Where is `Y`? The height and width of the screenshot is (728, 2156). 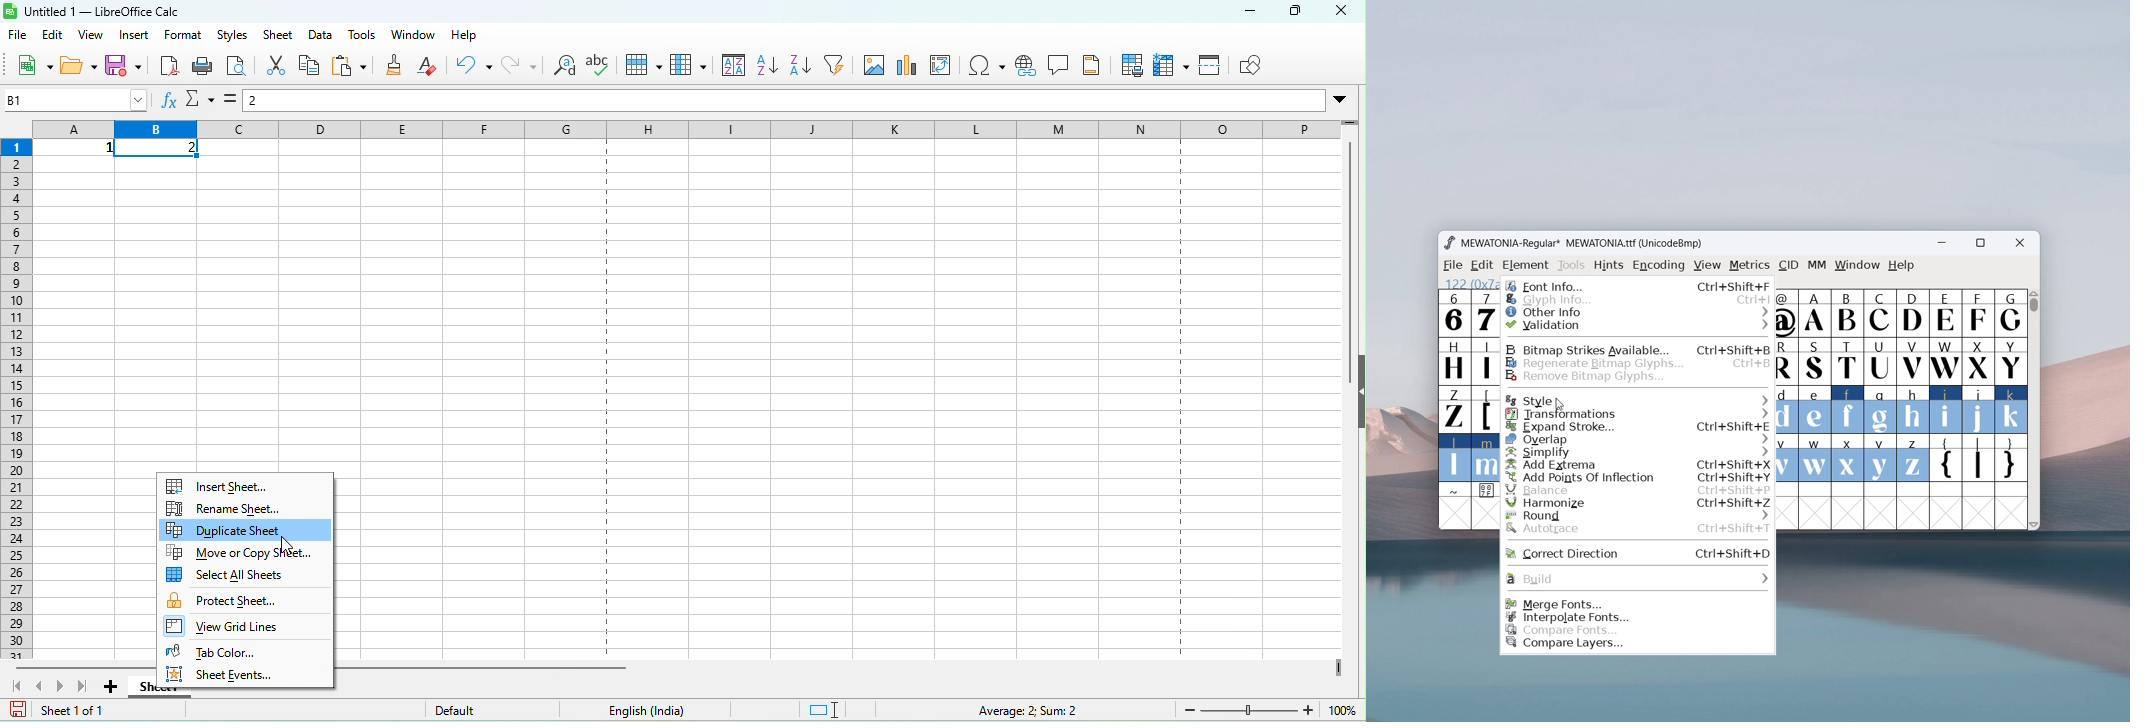 Y is located at coordinates (2012, 360).